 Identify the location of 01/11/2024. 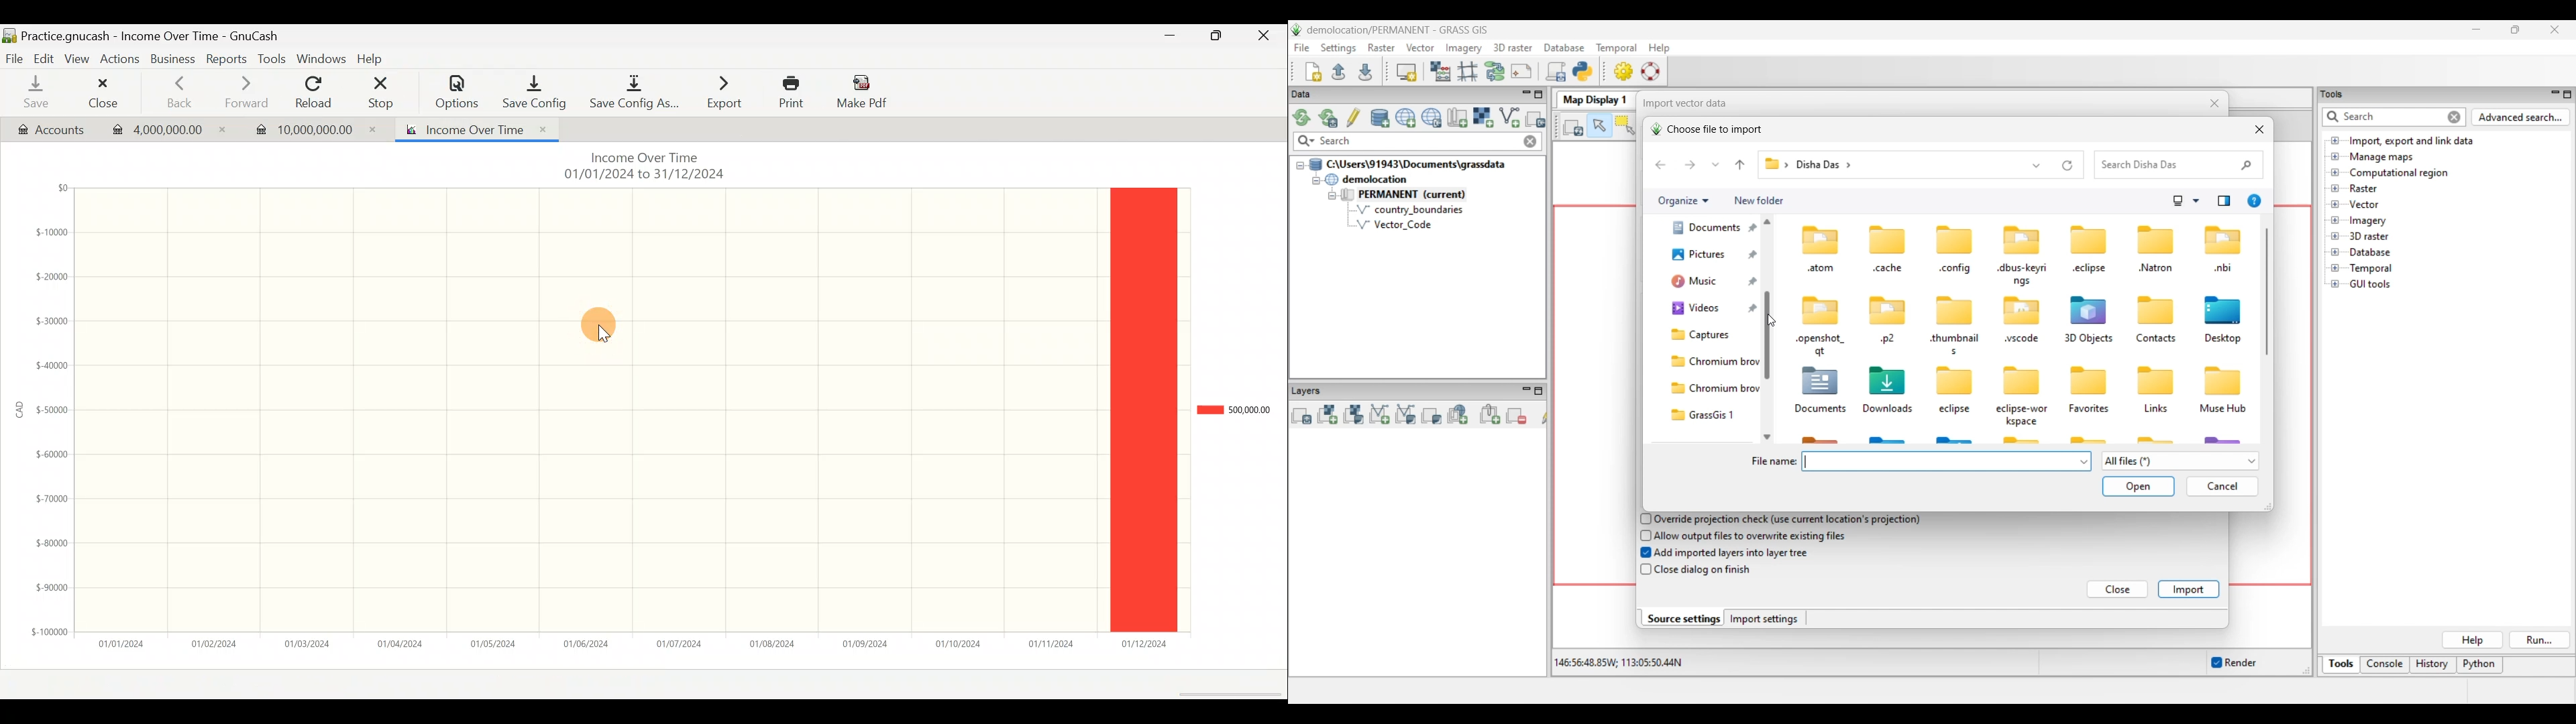
(1053, 643).